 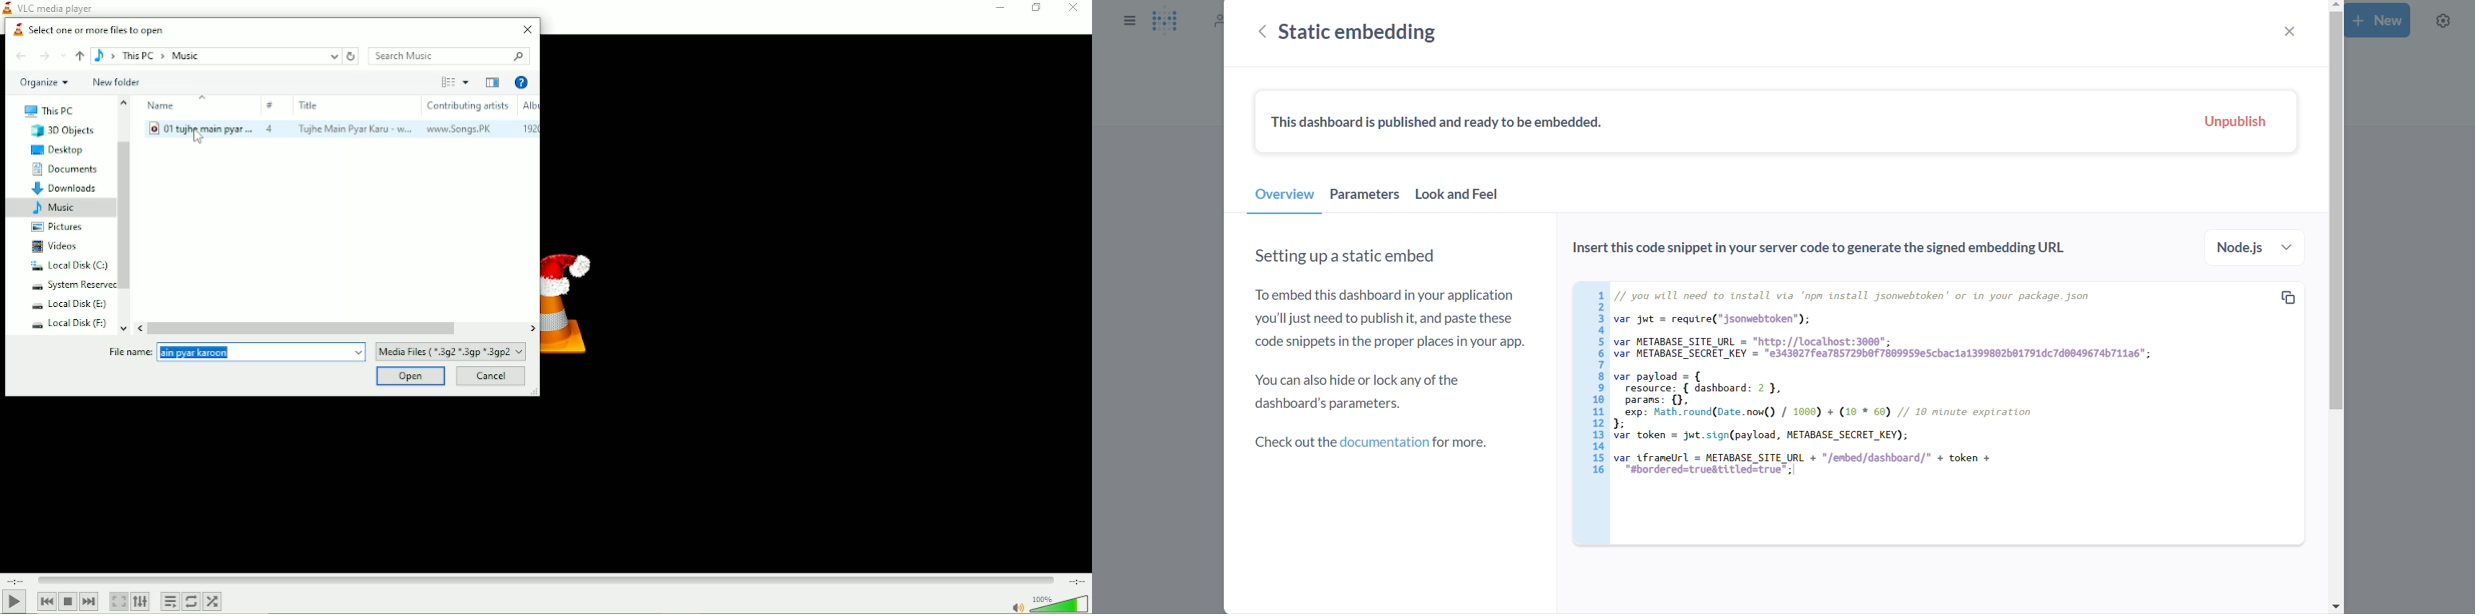 What do you see at coordinates (352, 56) in the screenshot?
I see `Refresh` at bounding box center [352, 56].